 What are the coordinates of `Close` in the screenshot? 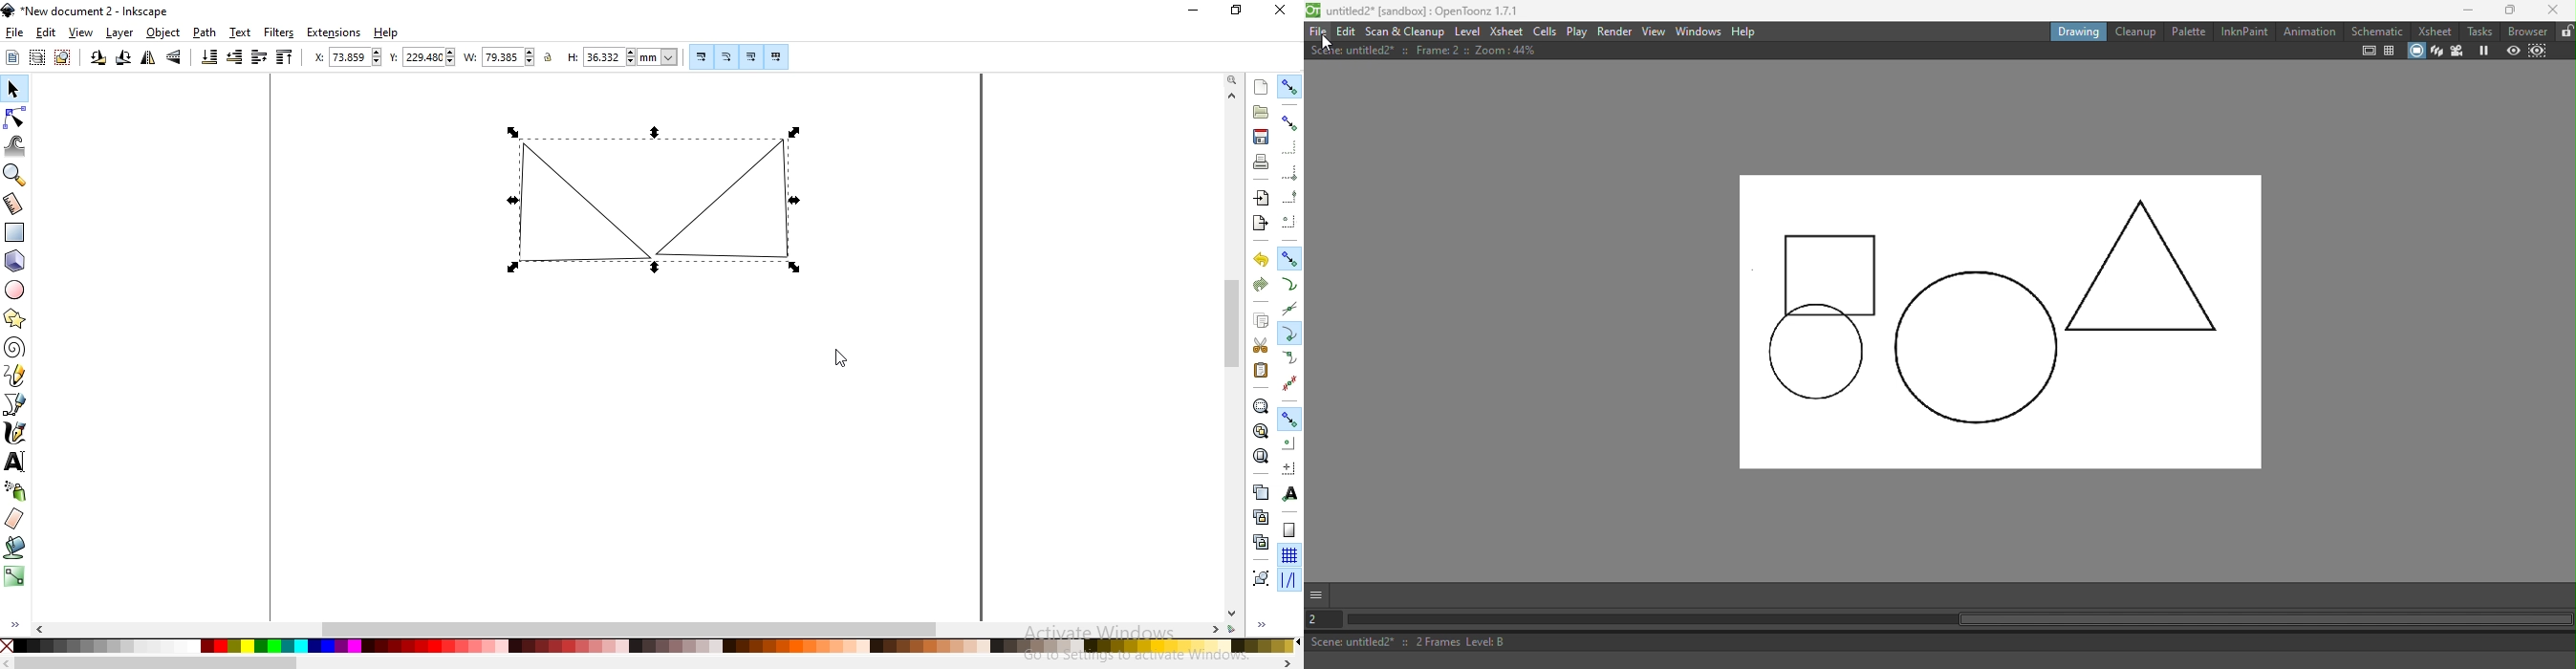 It's located at (2557, 11).